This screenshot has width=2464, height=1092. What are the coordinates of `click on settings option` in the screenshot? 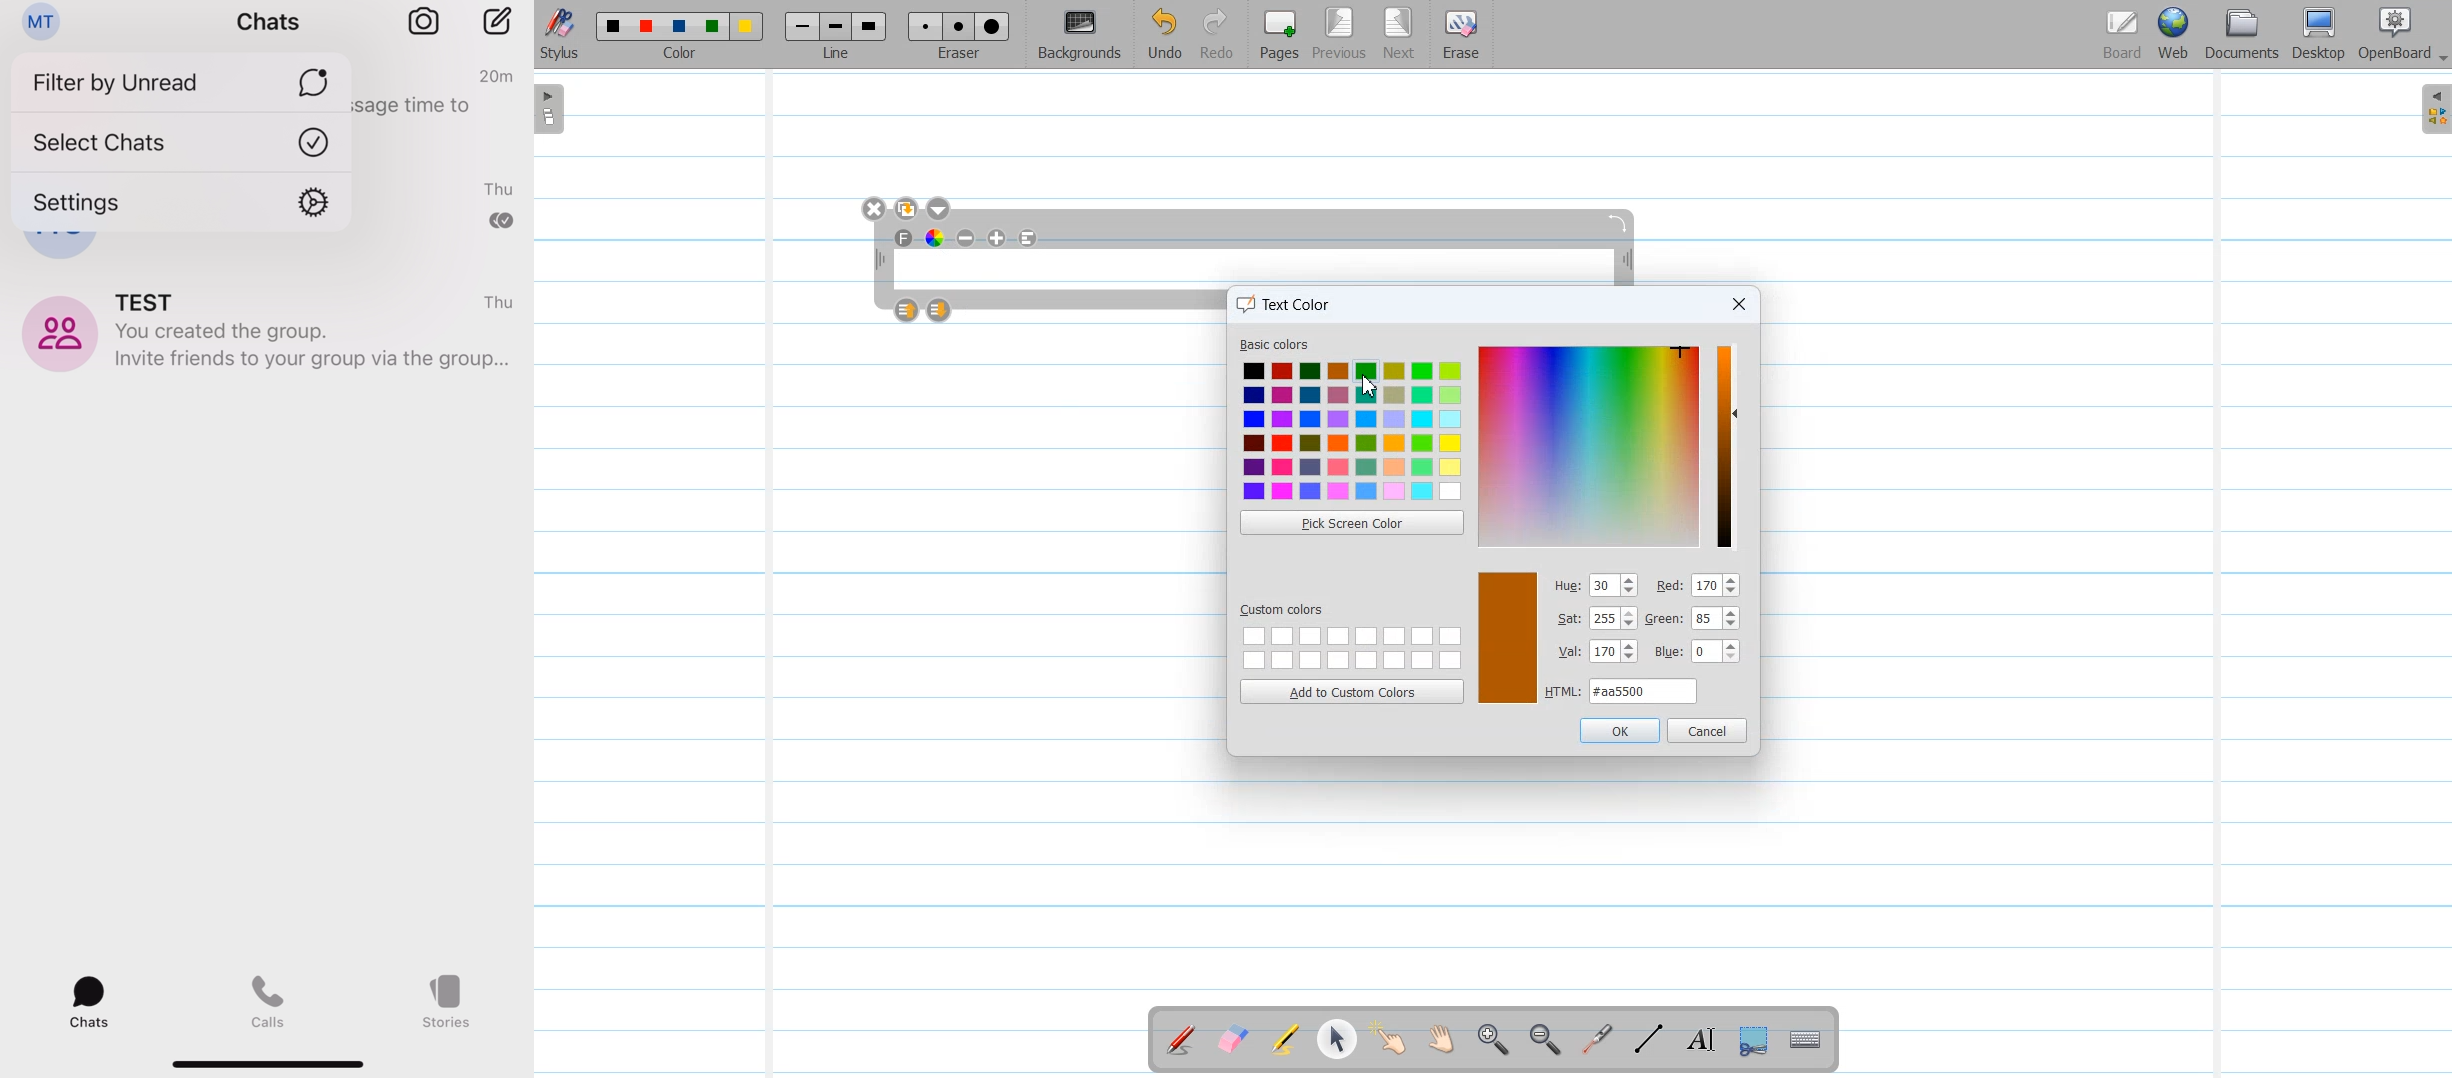 It's located at (182, 202).